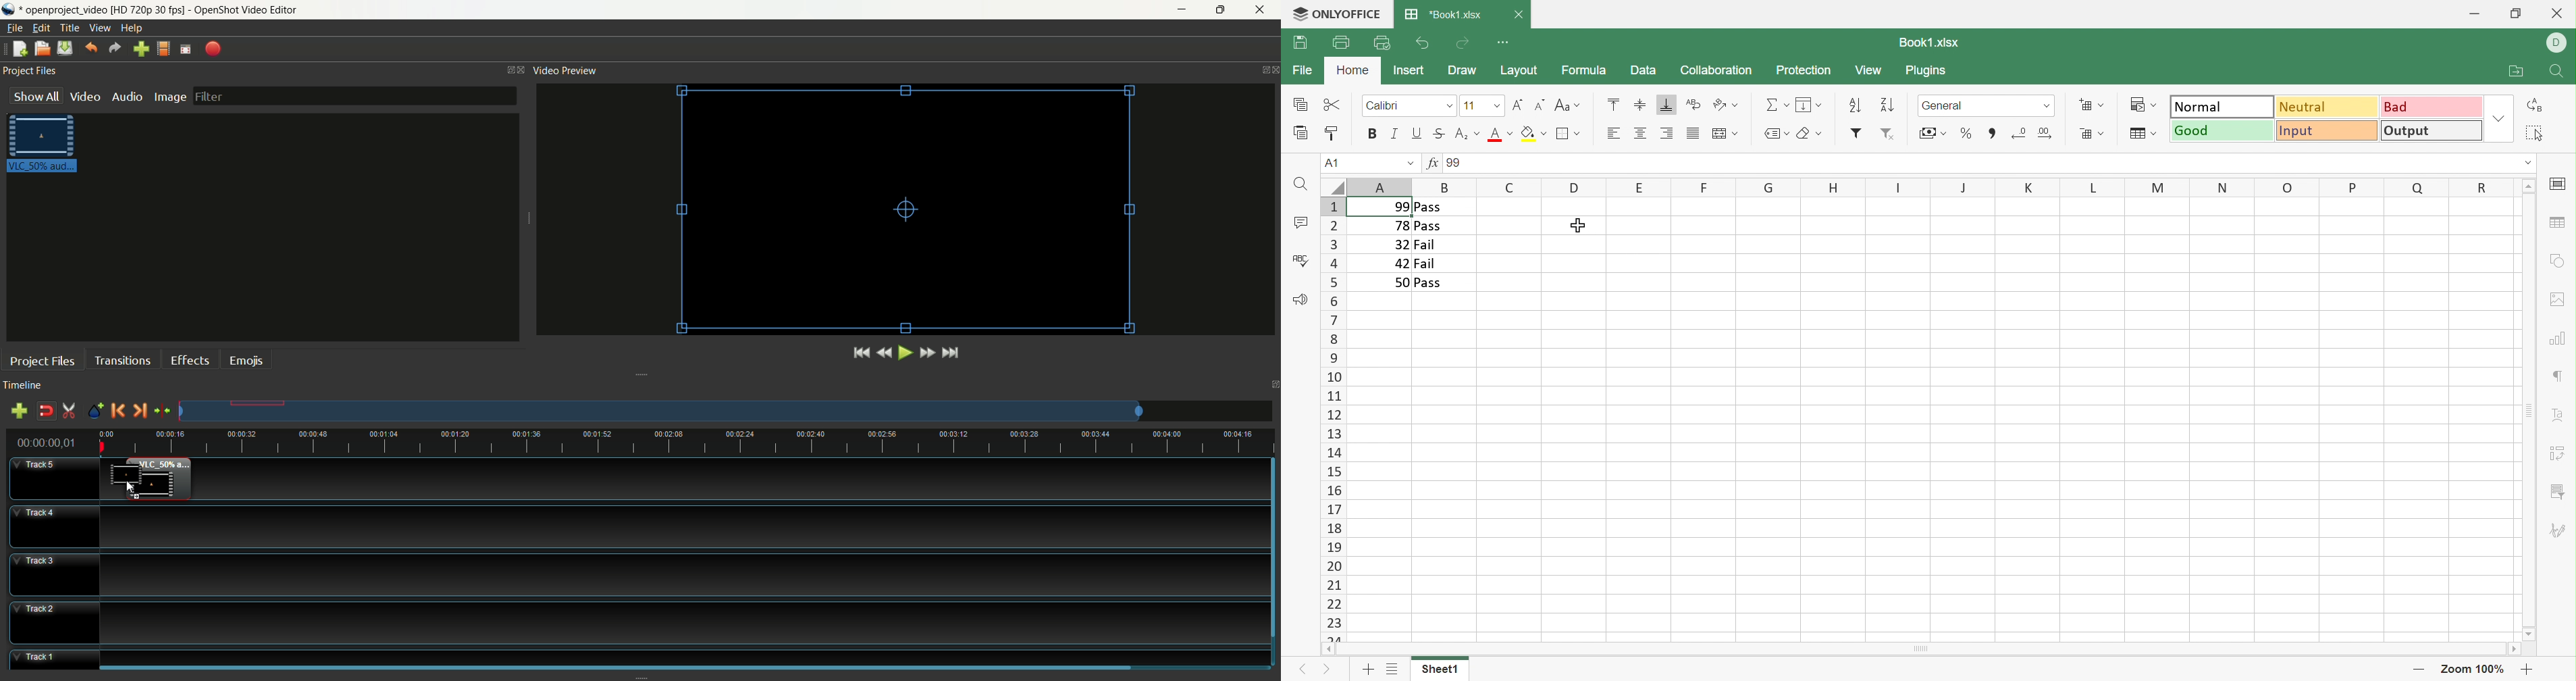  I want to click on Row names, so click(1332, 419).